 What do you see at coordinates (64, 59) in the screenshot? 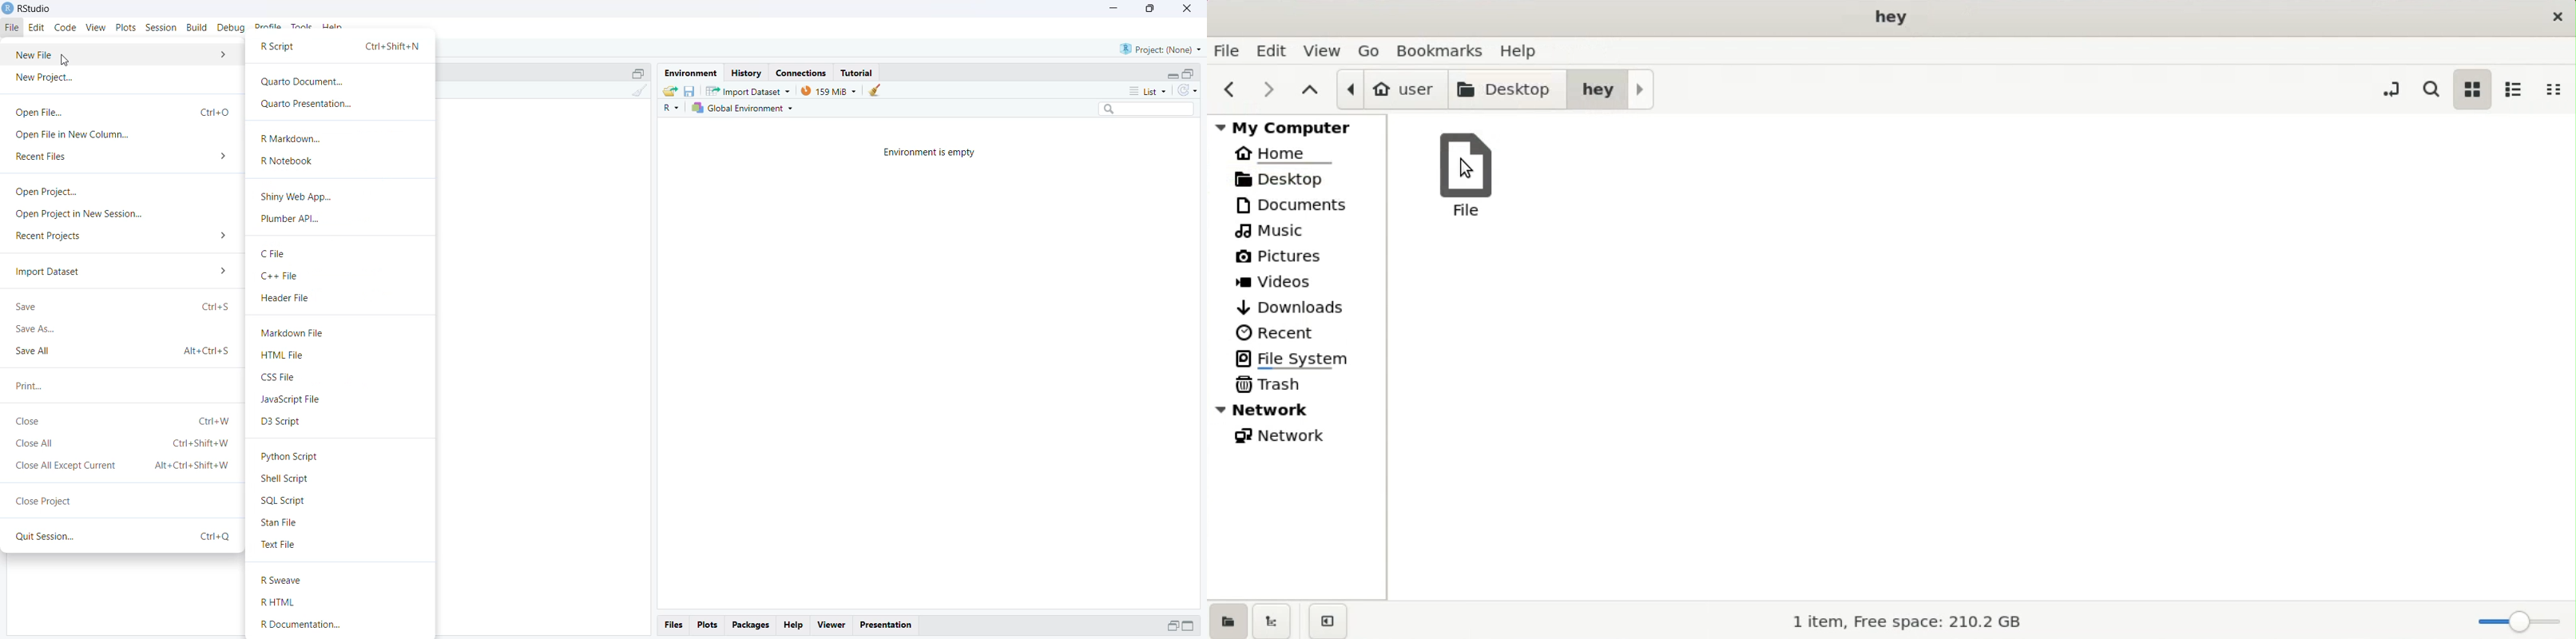
I see `cursor` at bounding box center [64, 59].